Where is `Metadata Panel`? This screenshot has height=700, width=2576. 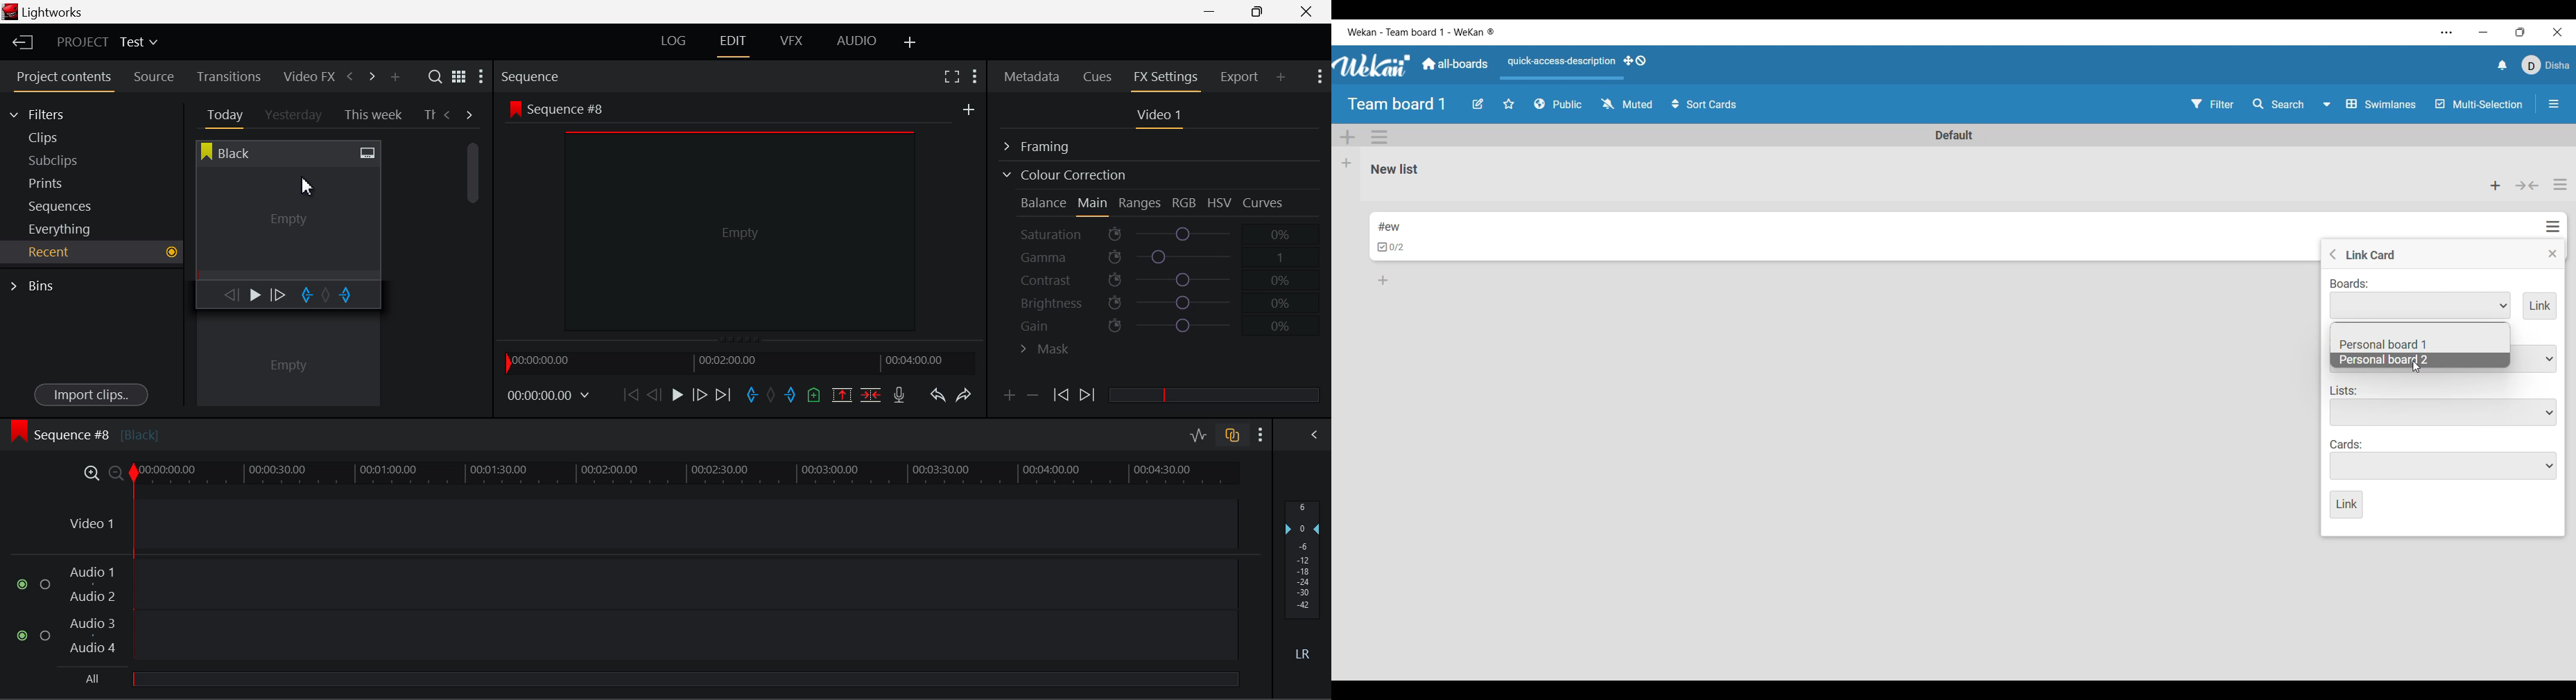 Metadata Panel is located at coordinates (1033, 74).